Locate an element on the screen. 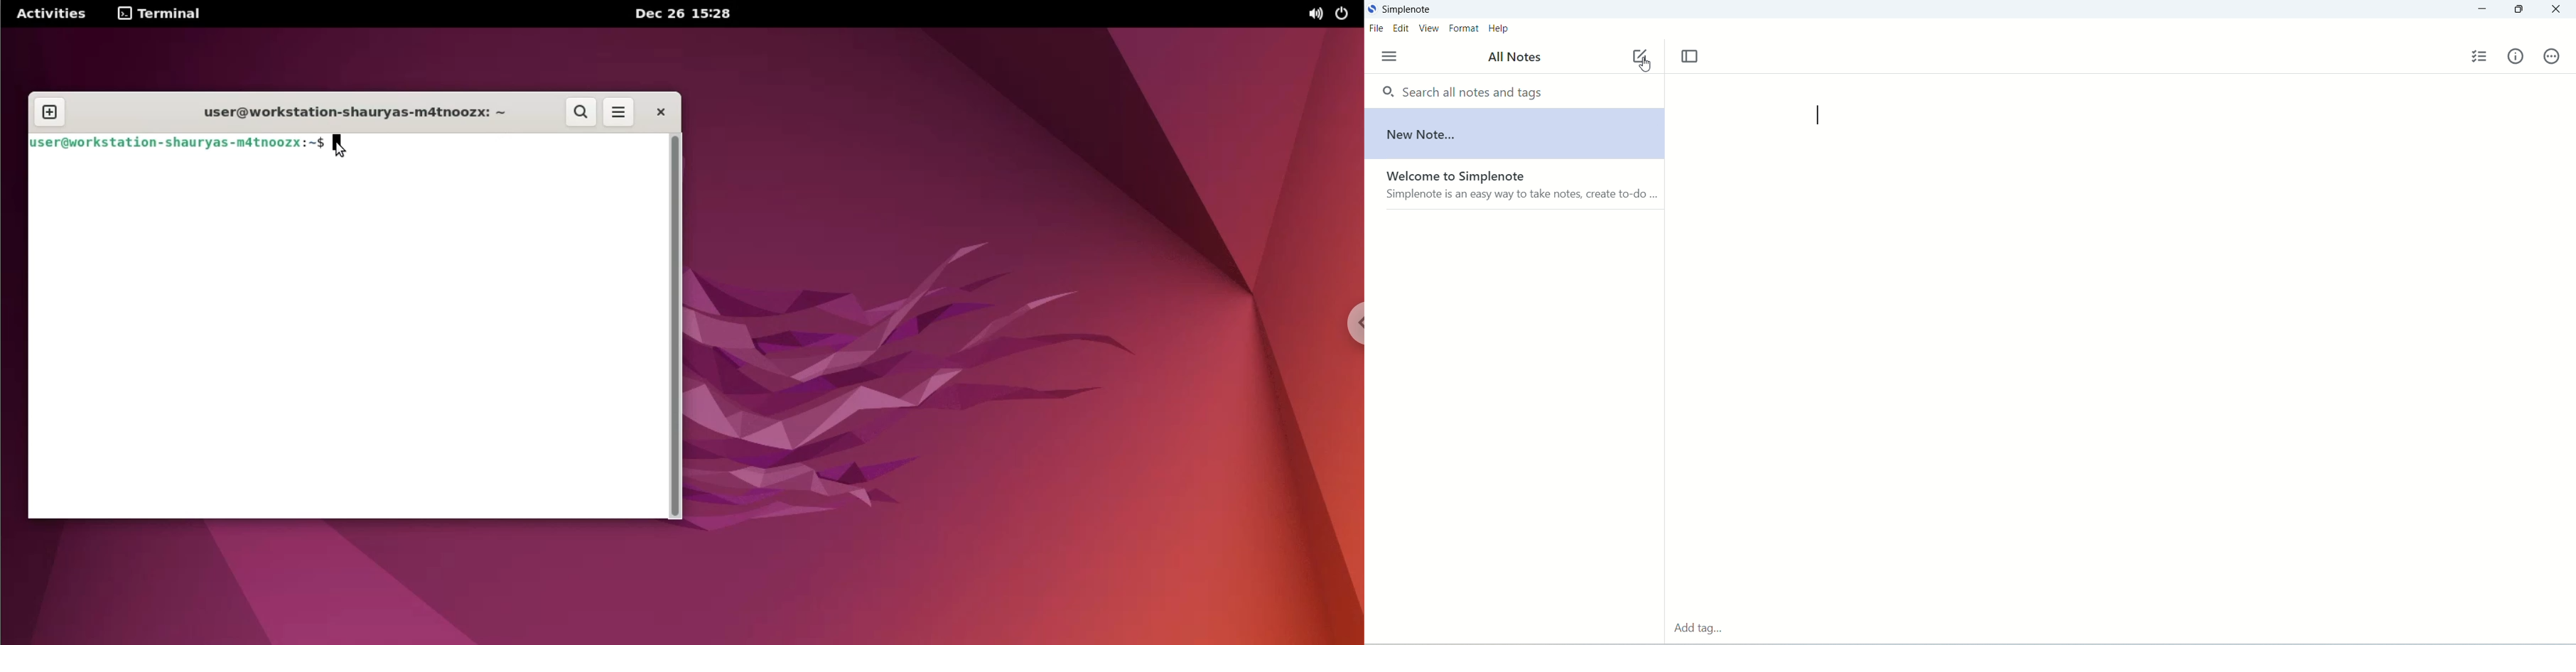 This screenshot has width=2576, height=672. logo is located at coordinates (1372, 9).